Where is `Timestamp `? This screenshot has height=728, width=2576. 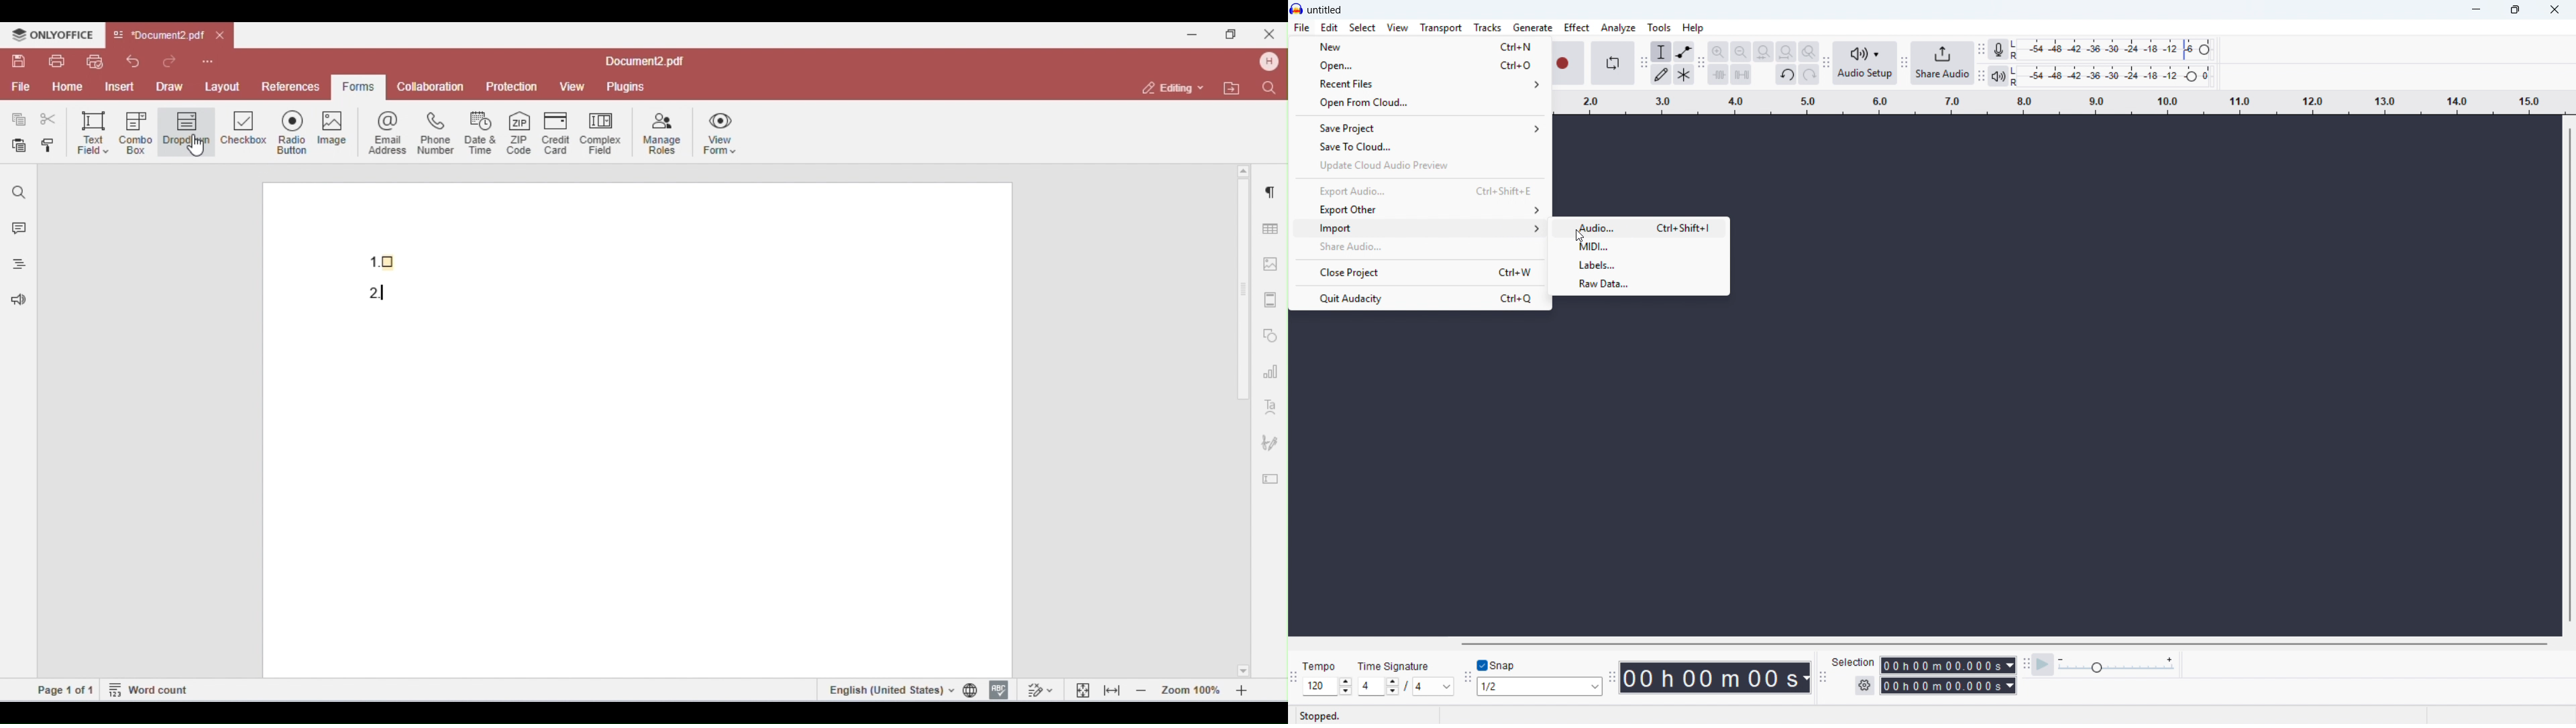 Timestamp  is located at coordinates (1717, 678).